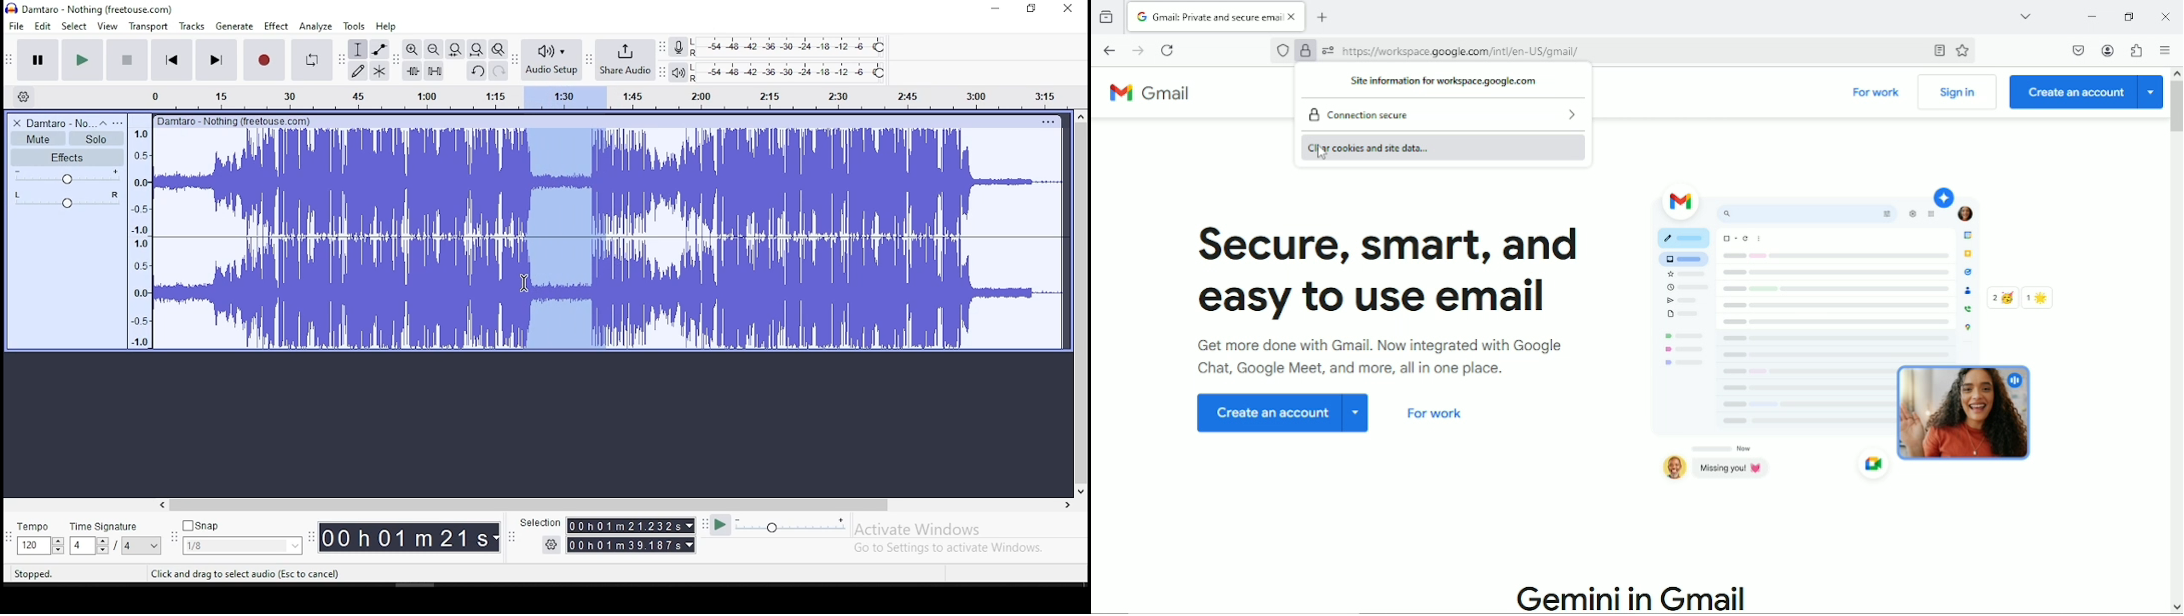 This screenshot has width=2184, height=616. What do you see at coordinates (115, 526) in the screenshot?
I see `time signature` at bounding box center [115, 526].